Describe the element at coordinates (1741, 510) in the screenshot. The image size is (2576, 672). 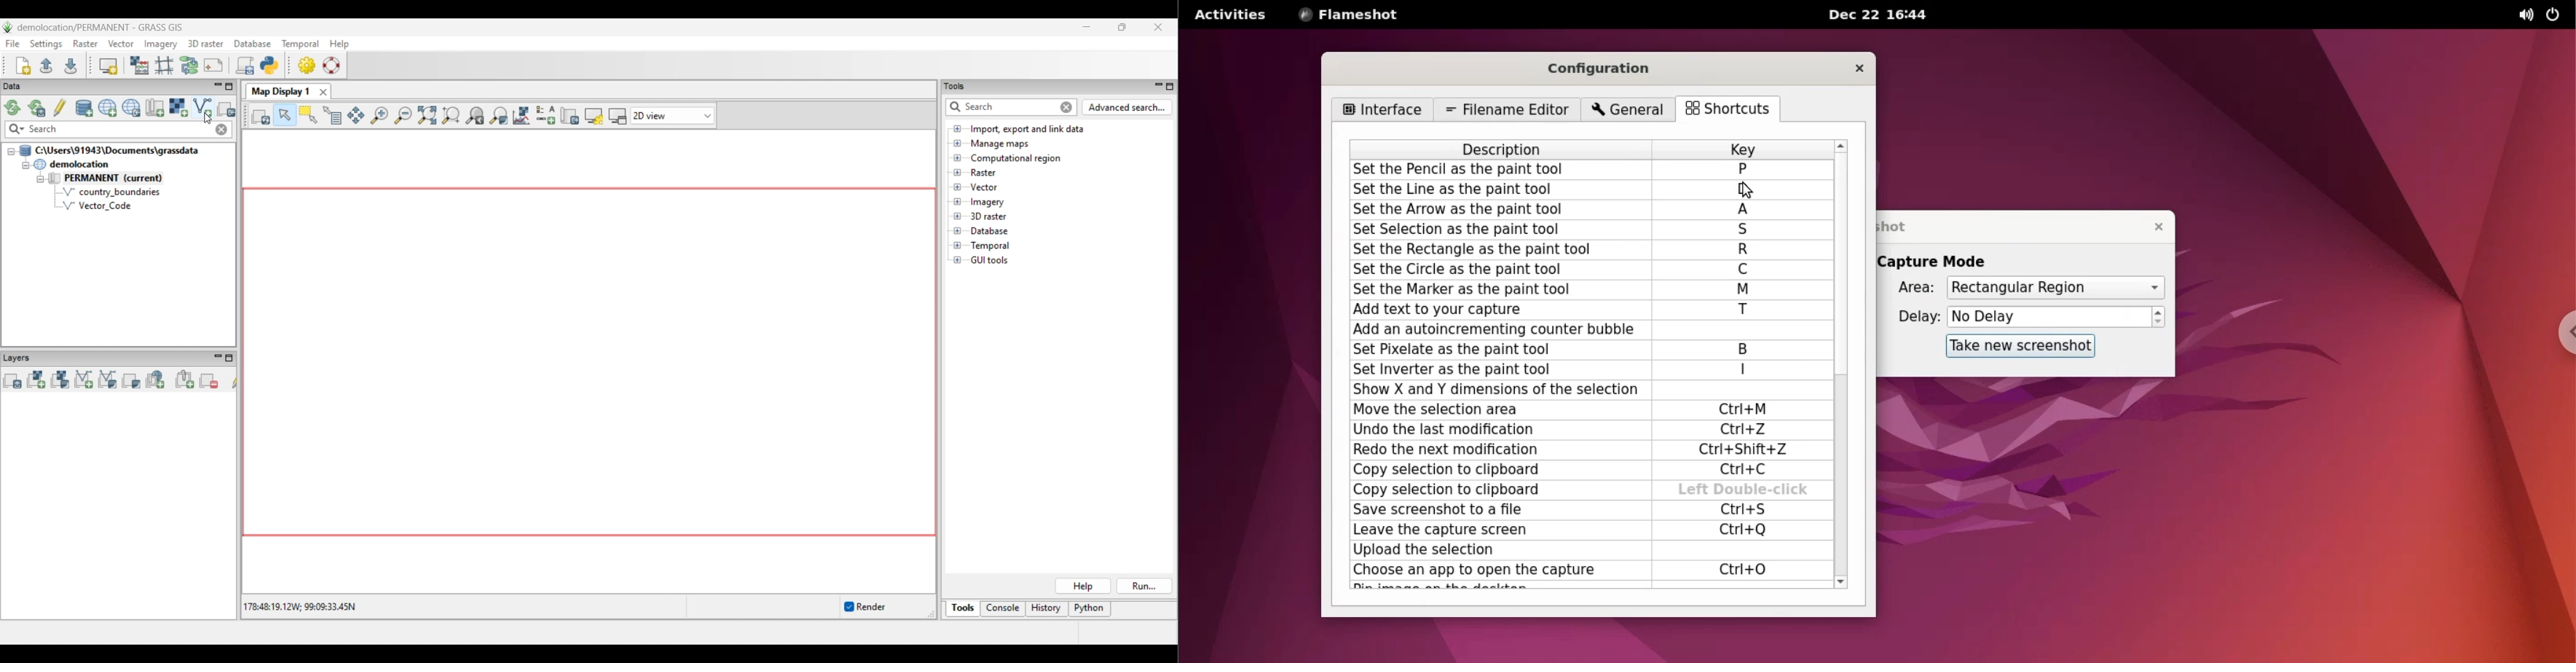
I see `Ctrl + S` at that location.